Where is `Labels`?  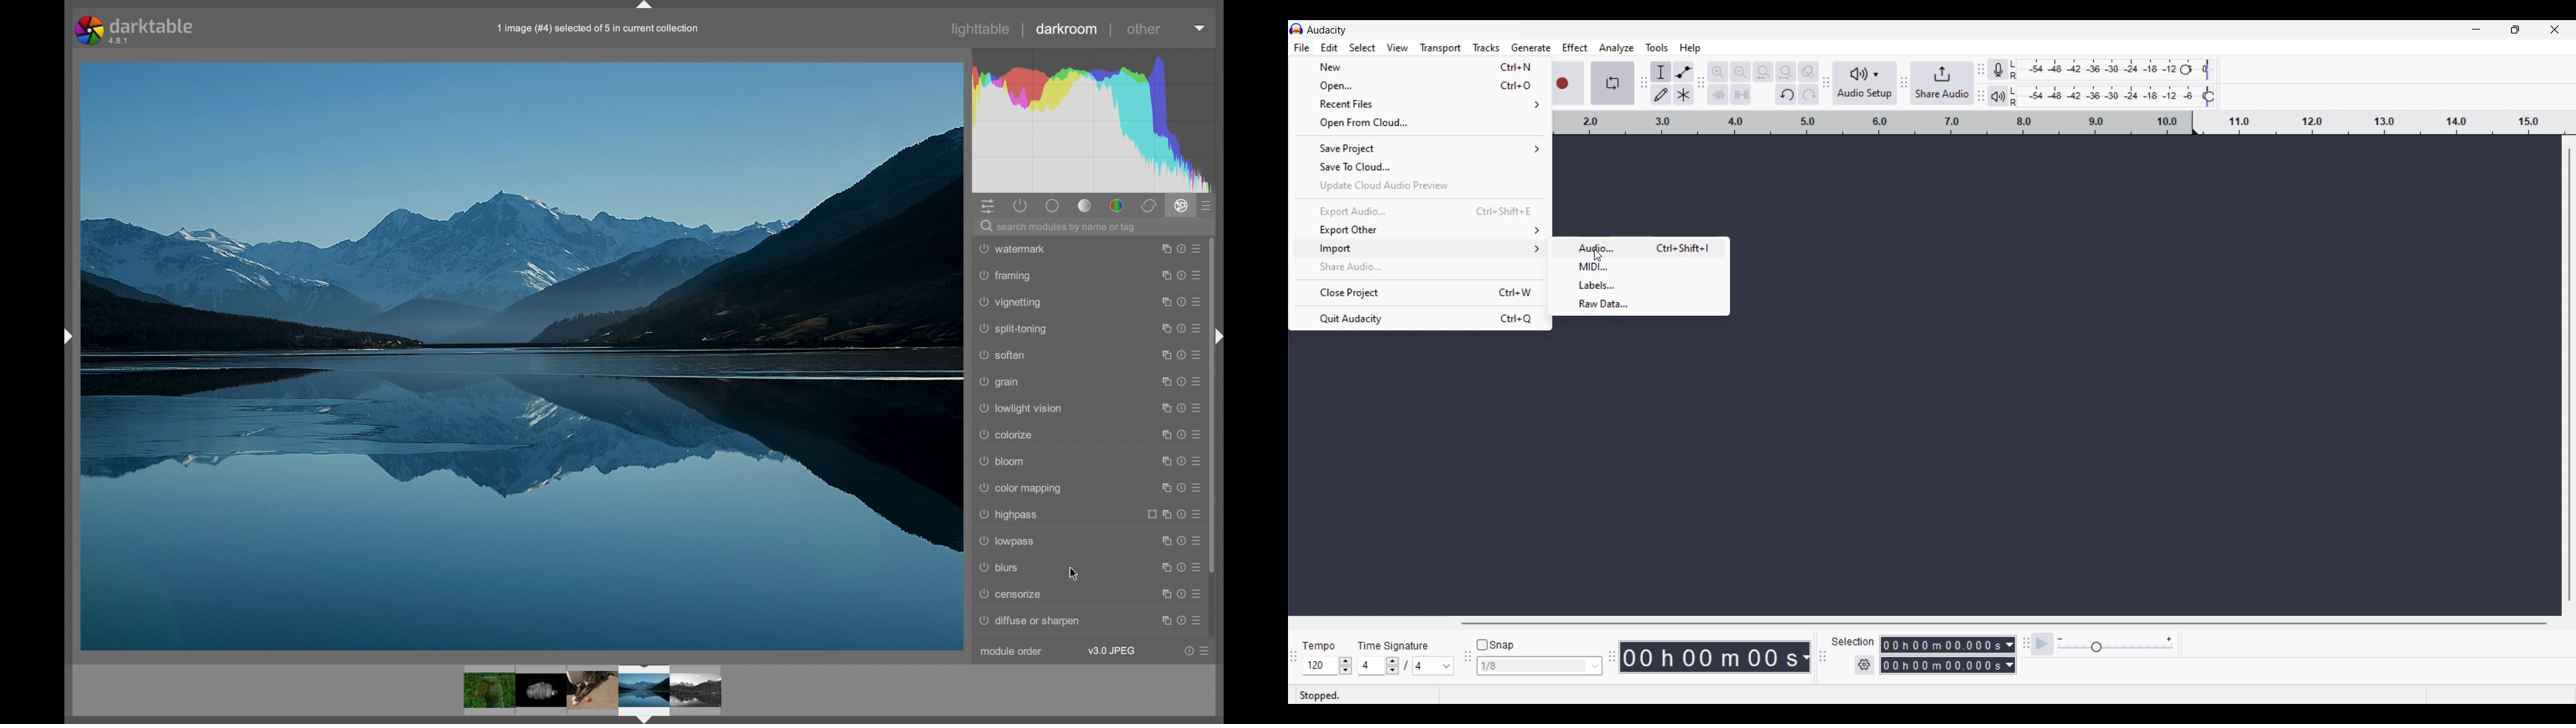
Labels is located at coordinates (1639, 286).